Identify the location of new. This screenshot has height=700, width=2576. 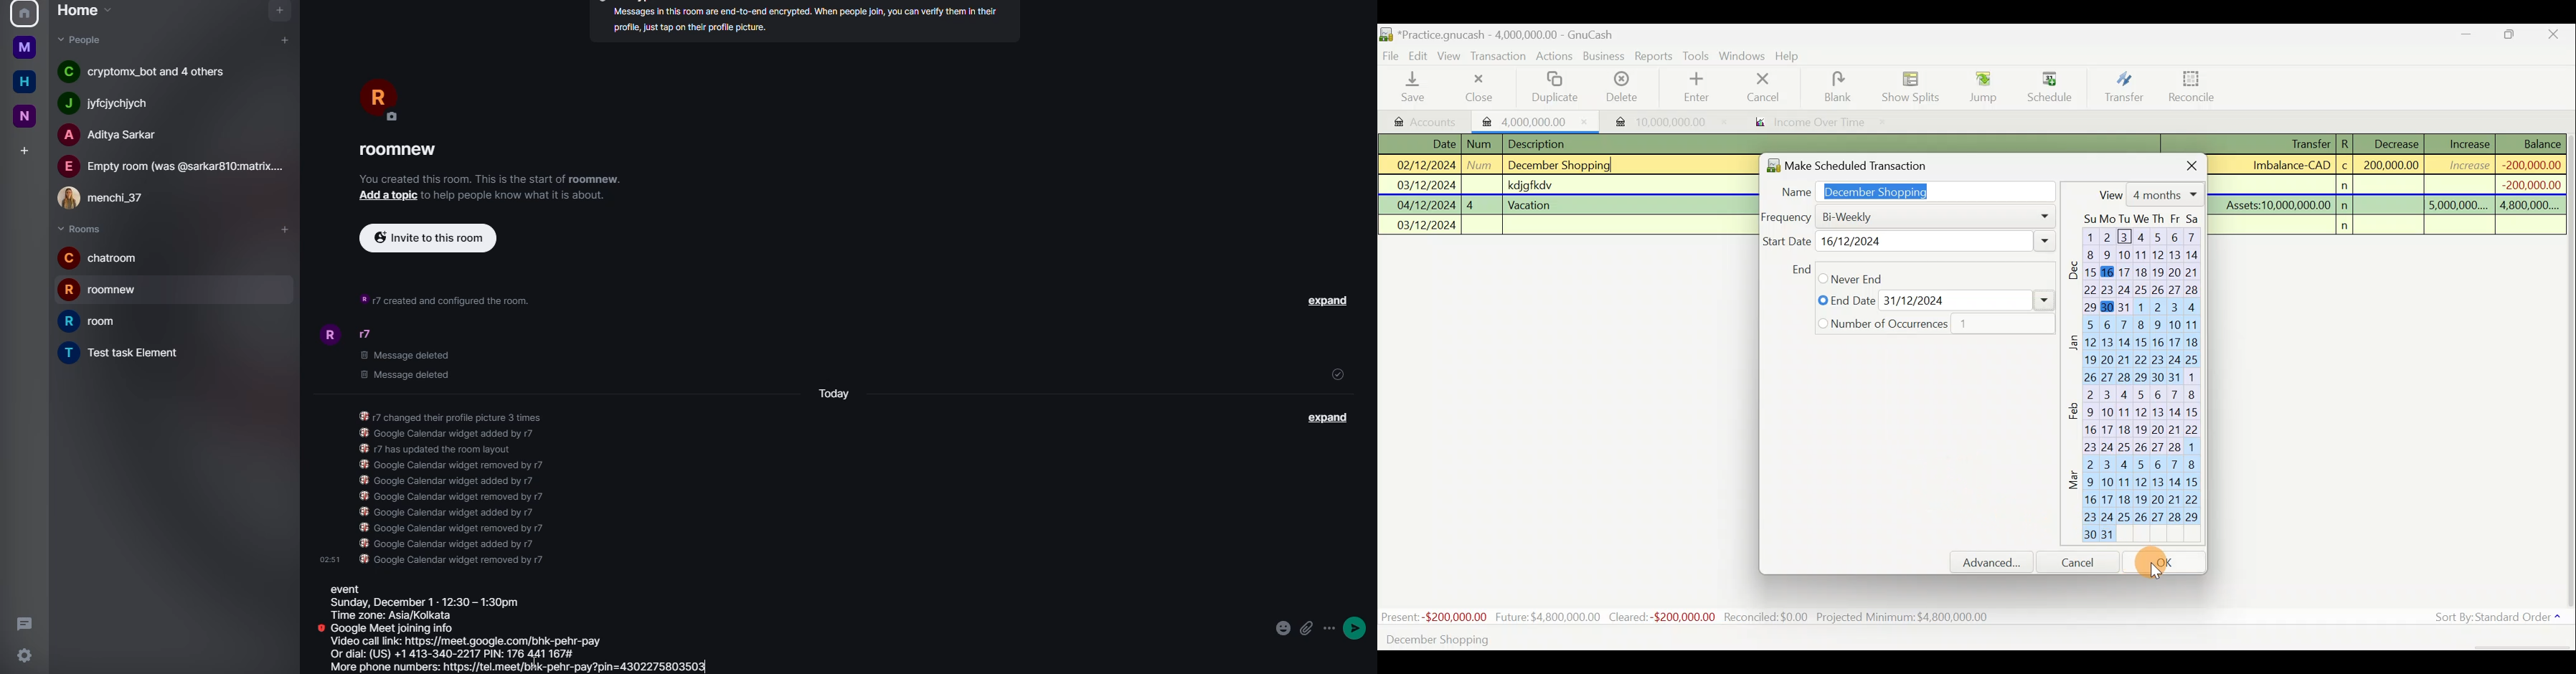
(23, 116).